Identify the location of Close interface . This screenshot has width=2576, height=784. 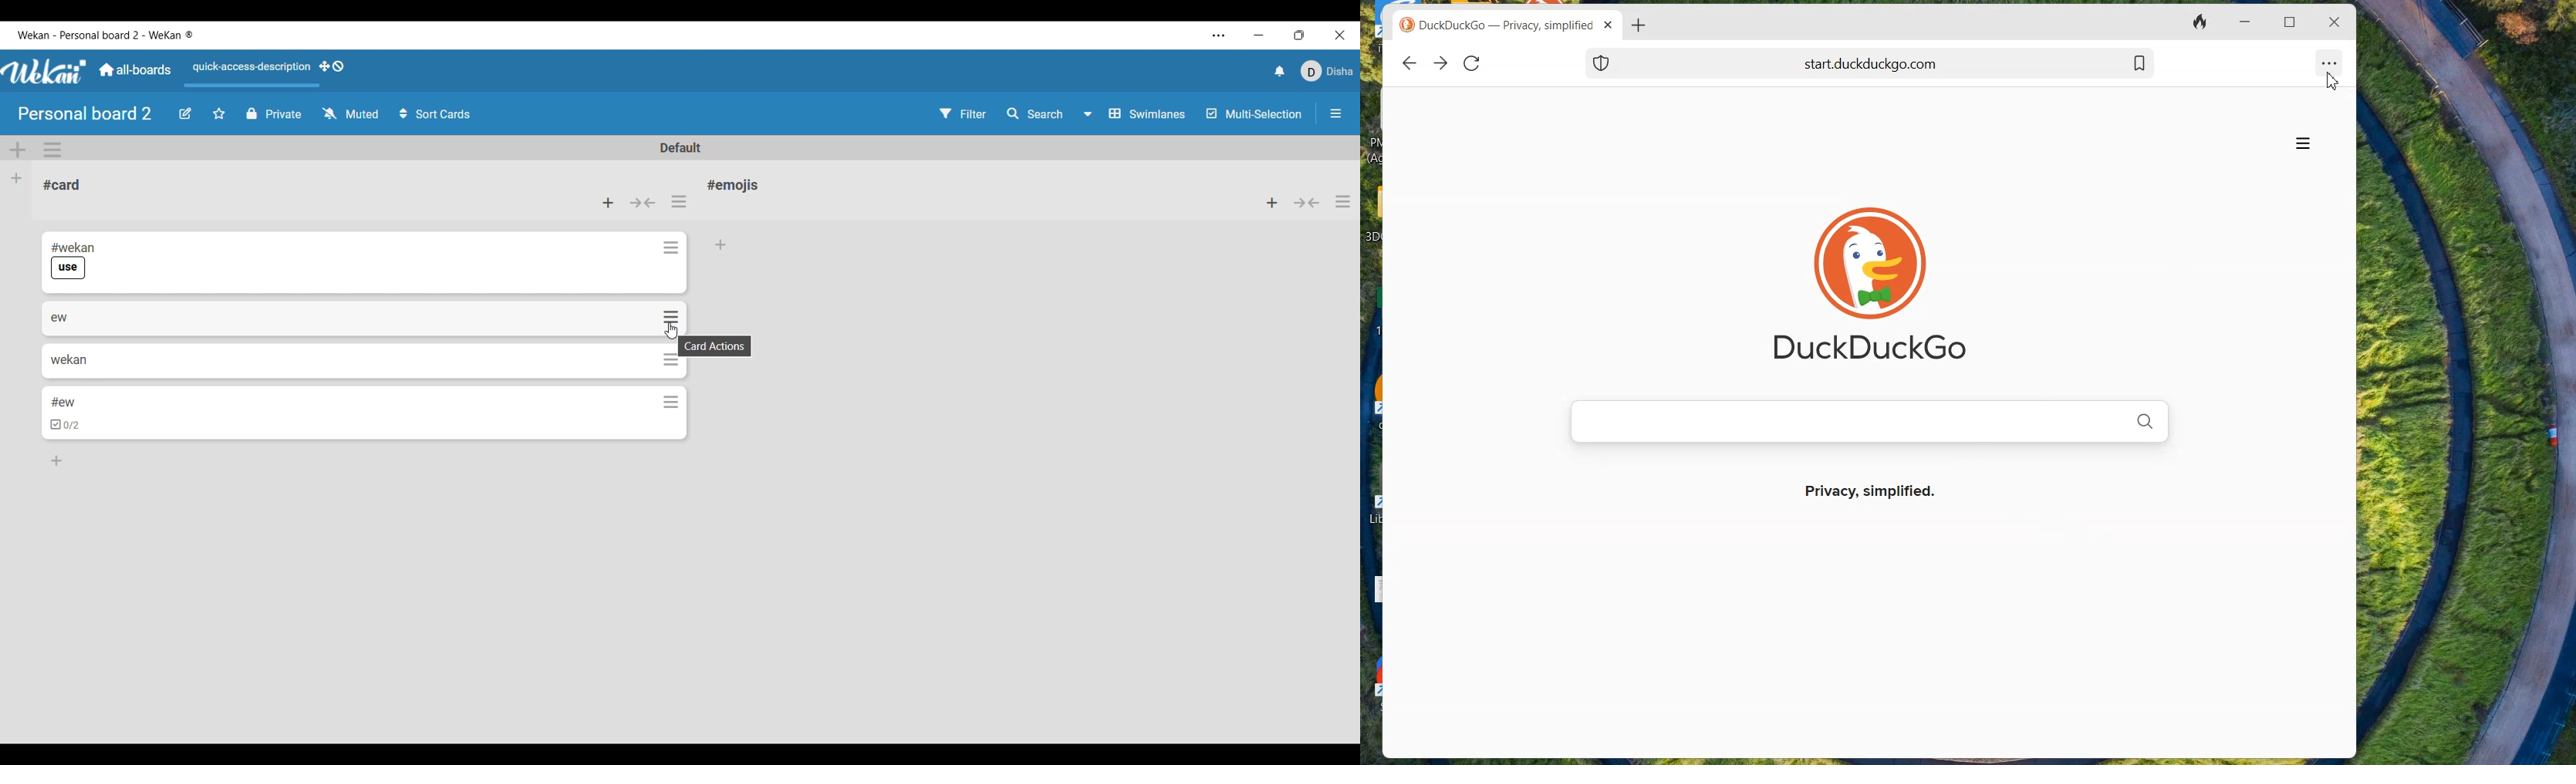
(1341, 35).